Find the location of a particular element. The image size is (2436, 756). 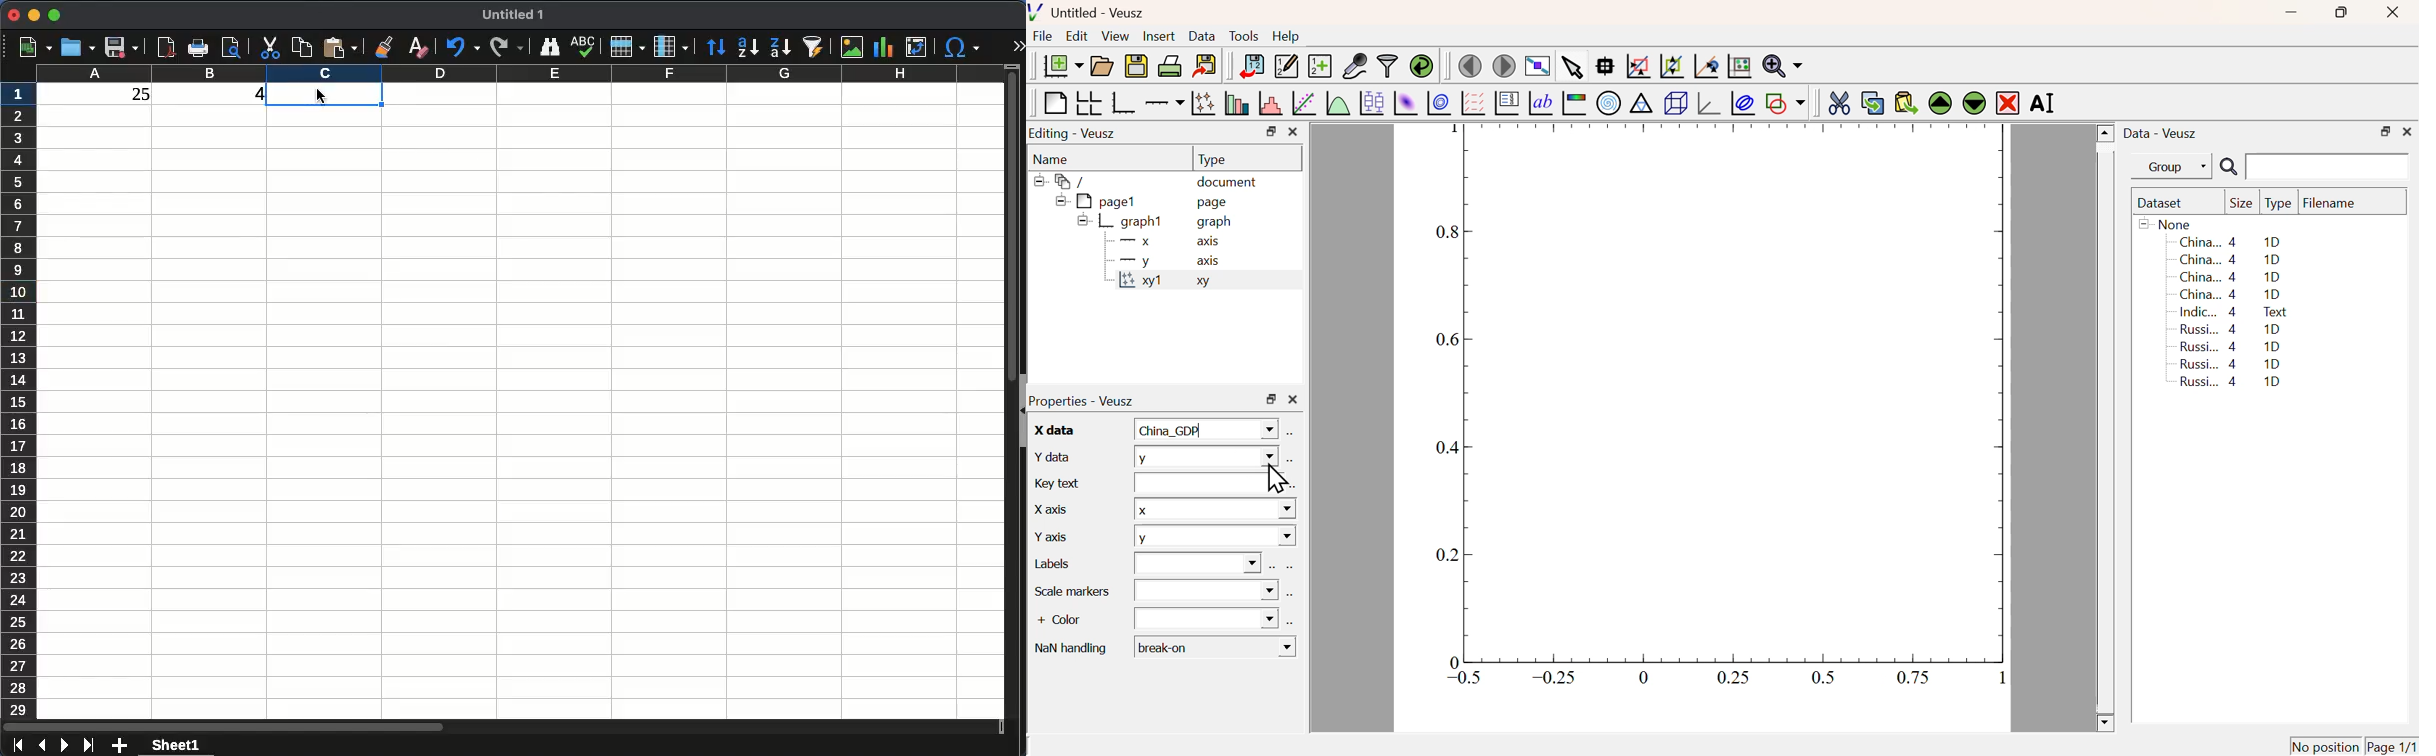

sort descending is located at coordinates (780, 47).